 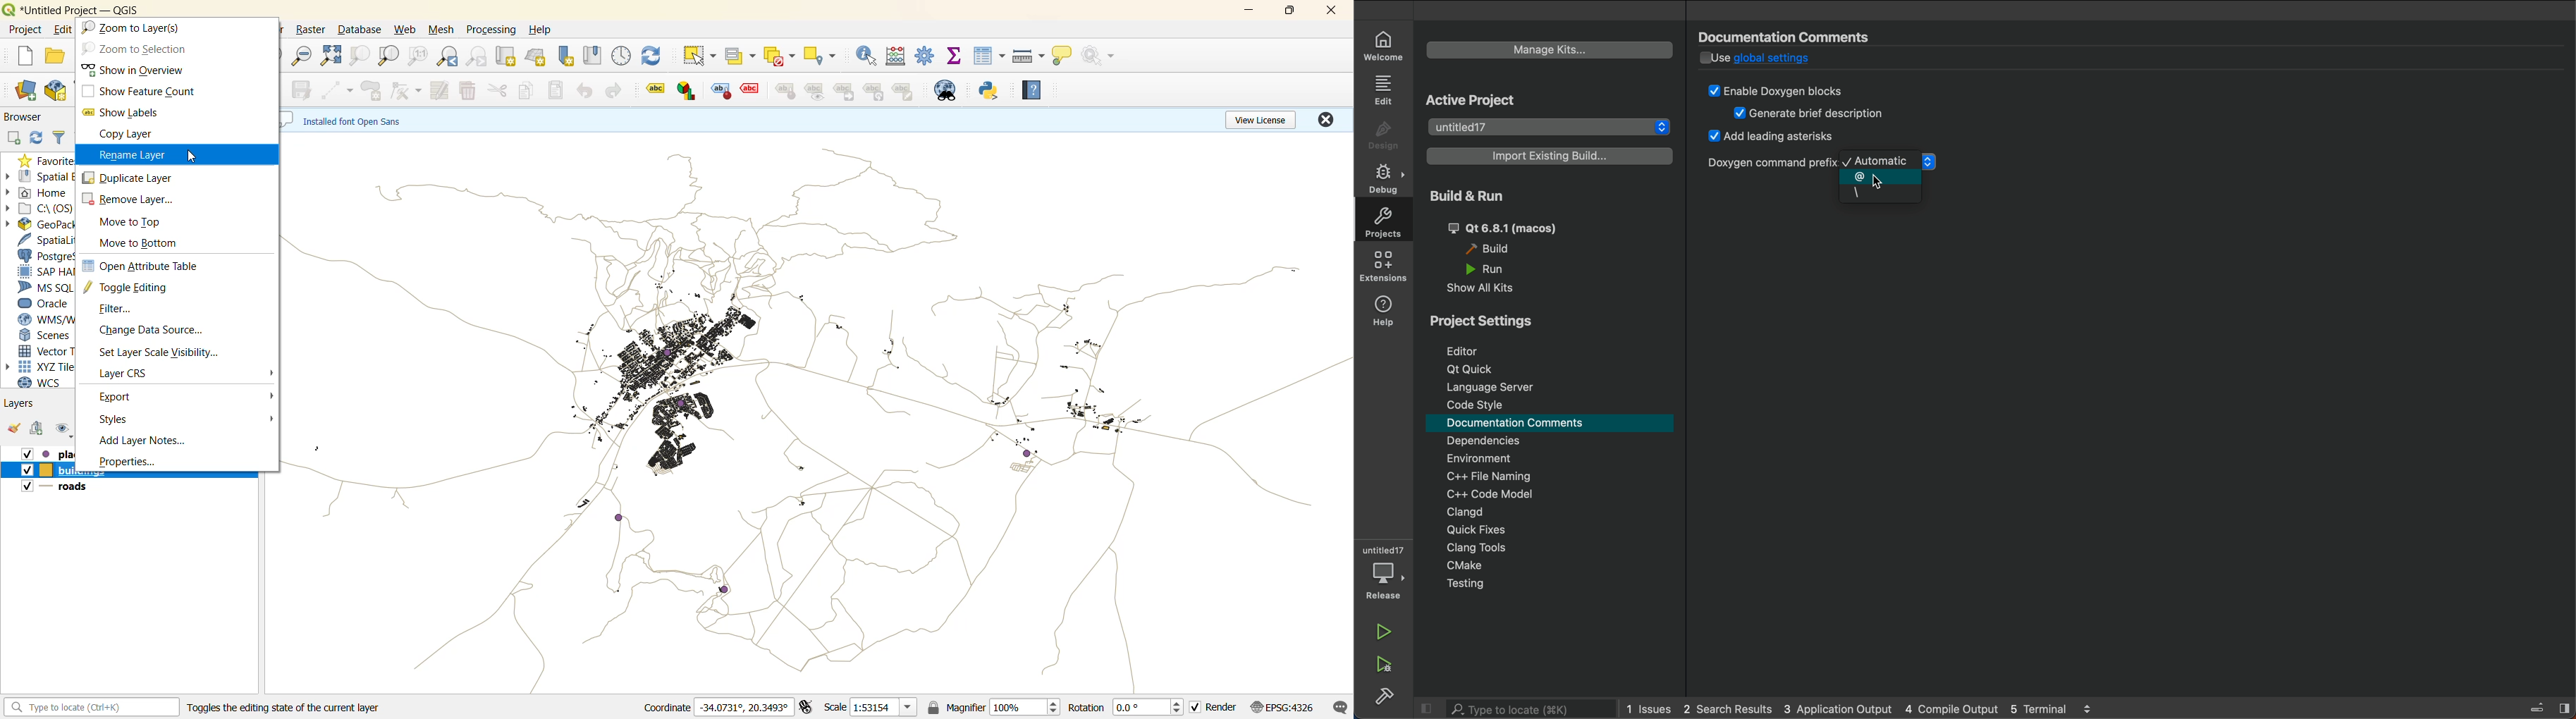 I want to click on code style, so click(x=1477, y=405).